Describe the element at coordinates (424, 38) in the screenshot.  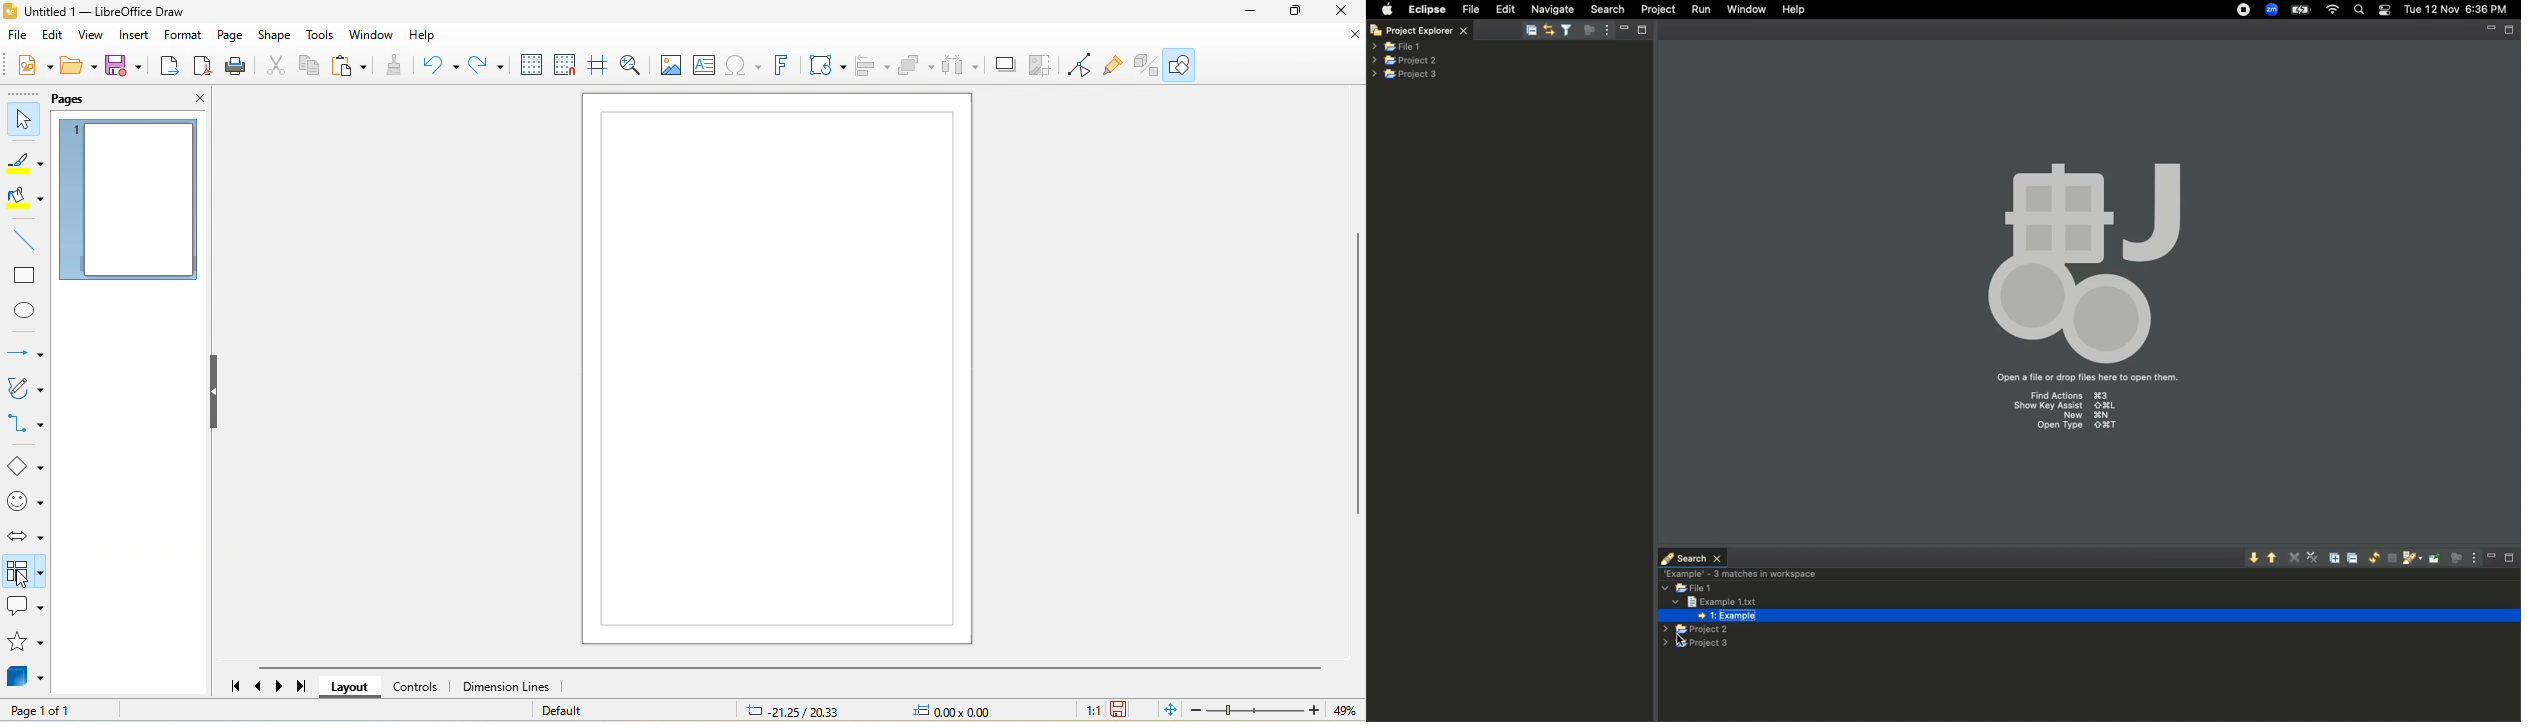
I see `help` at that location.